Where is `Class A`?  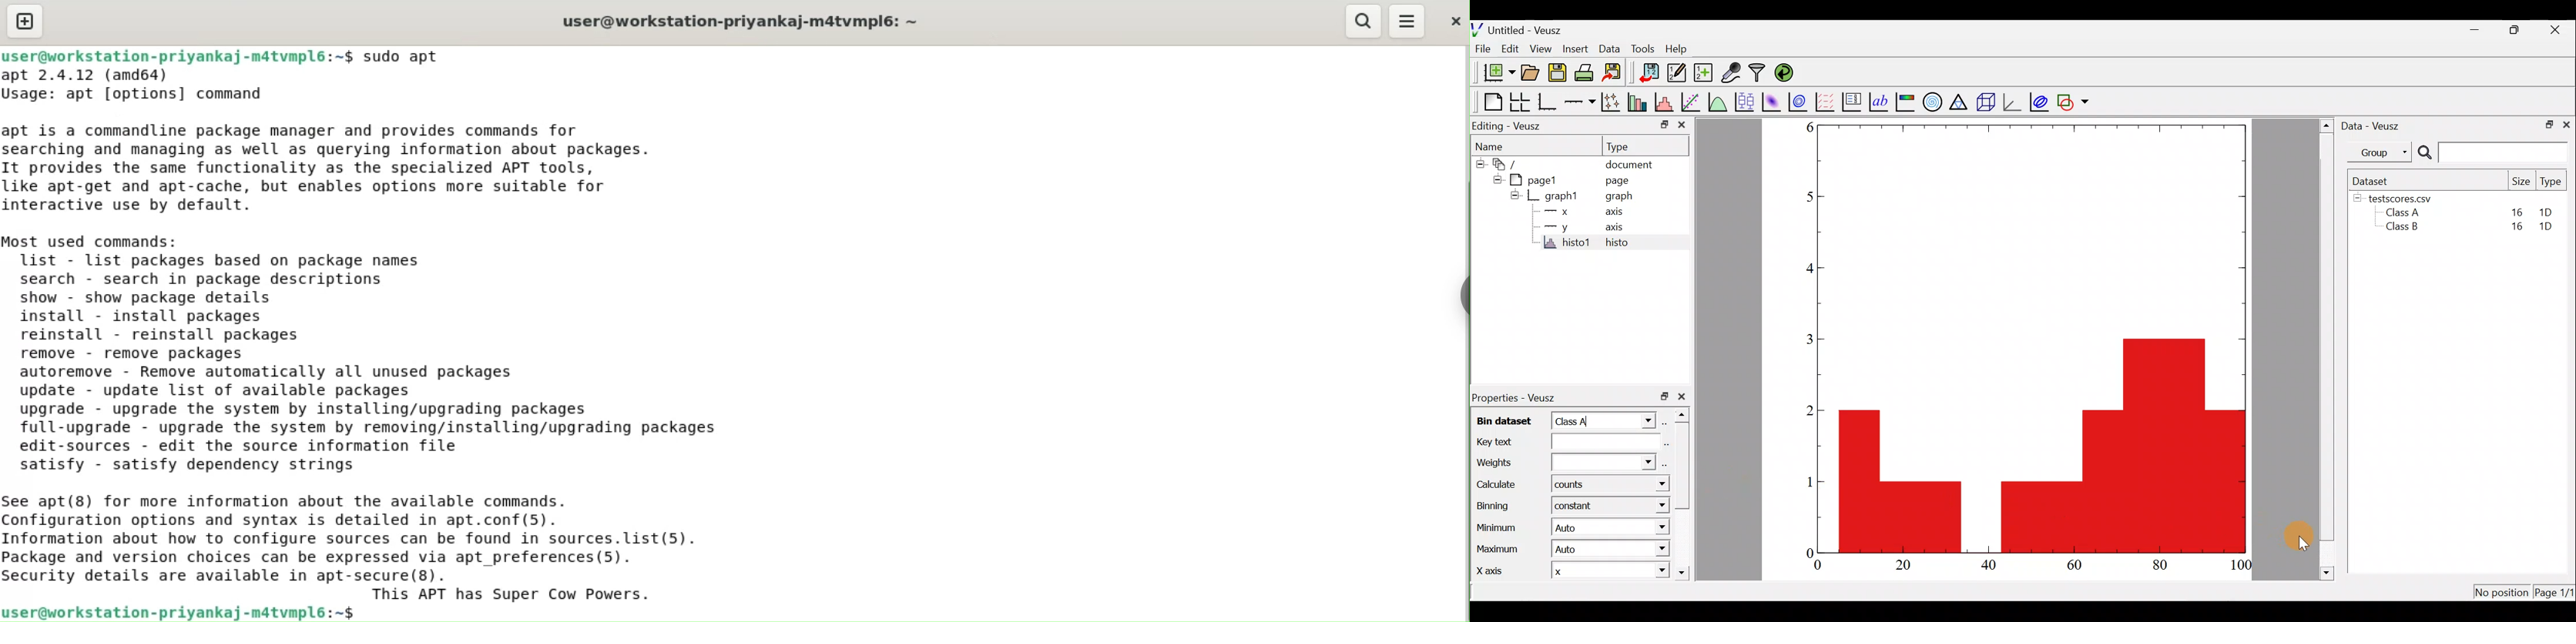 Class A is located at coordinates (2406, 212).